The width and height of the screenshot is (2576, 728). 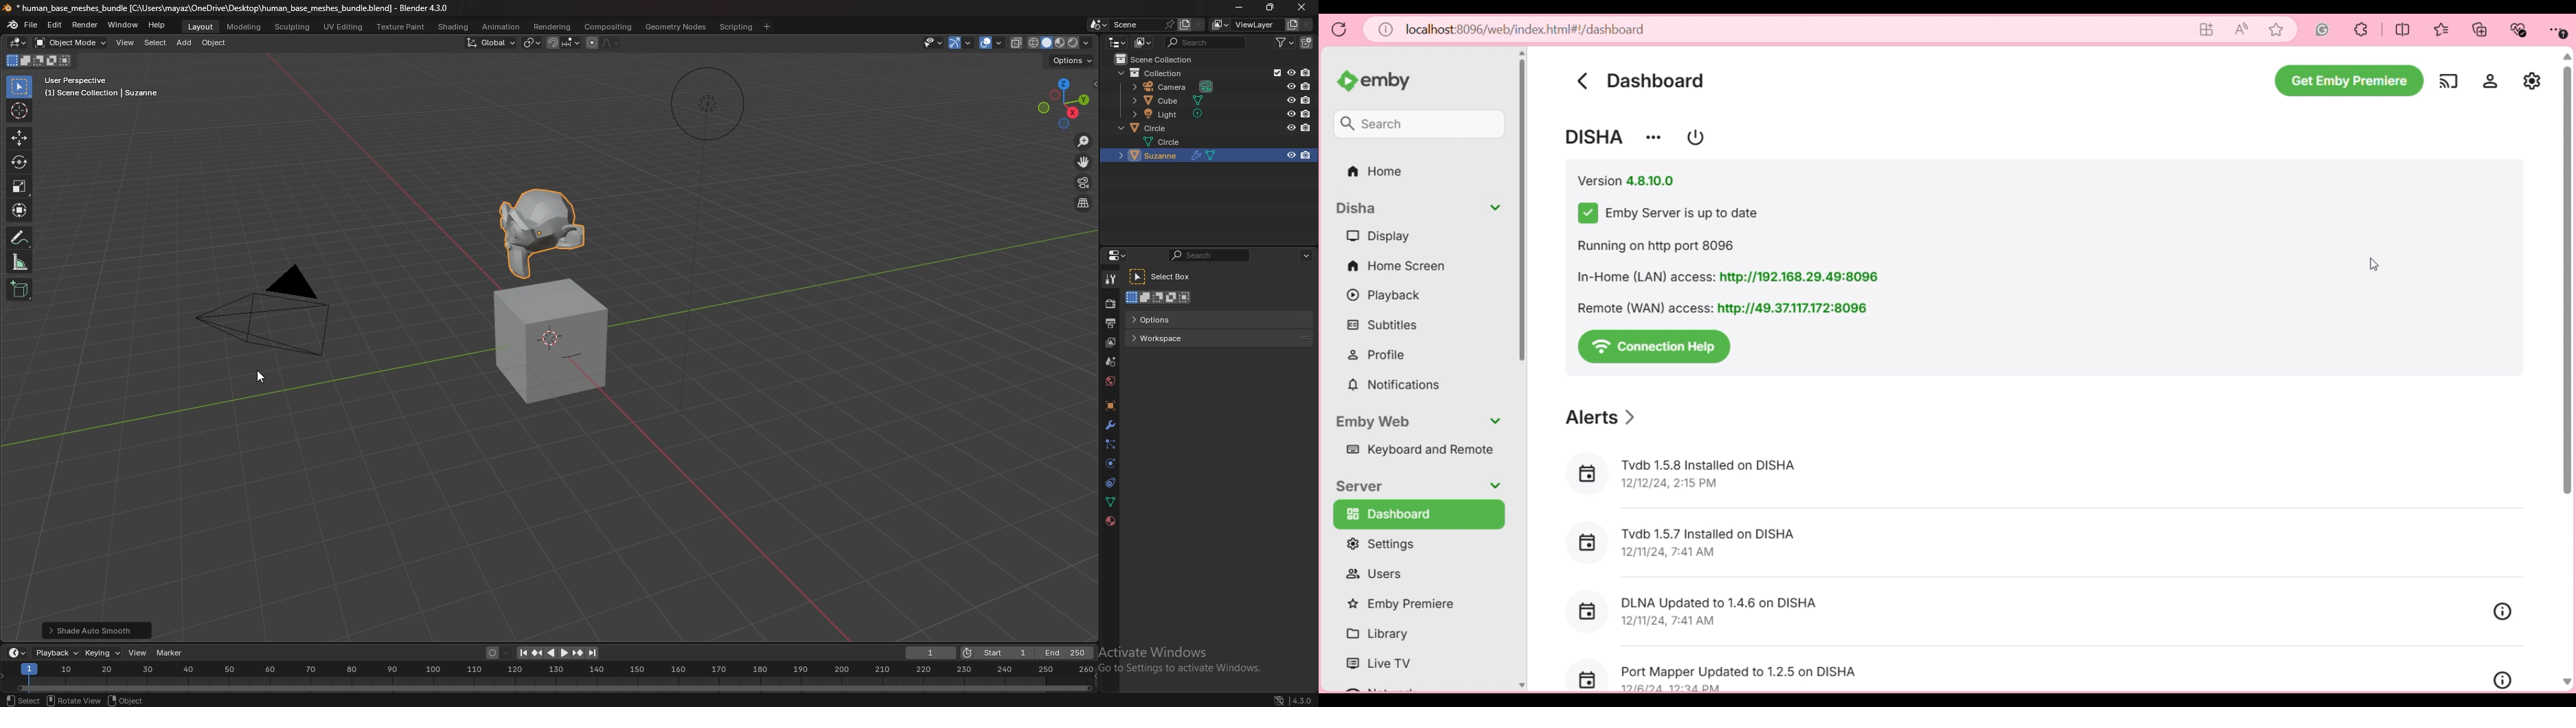 What do you see at coordinates (1306, 73) in the screenshot?
I see `disable in renders` at bounding box center [1306, 73].